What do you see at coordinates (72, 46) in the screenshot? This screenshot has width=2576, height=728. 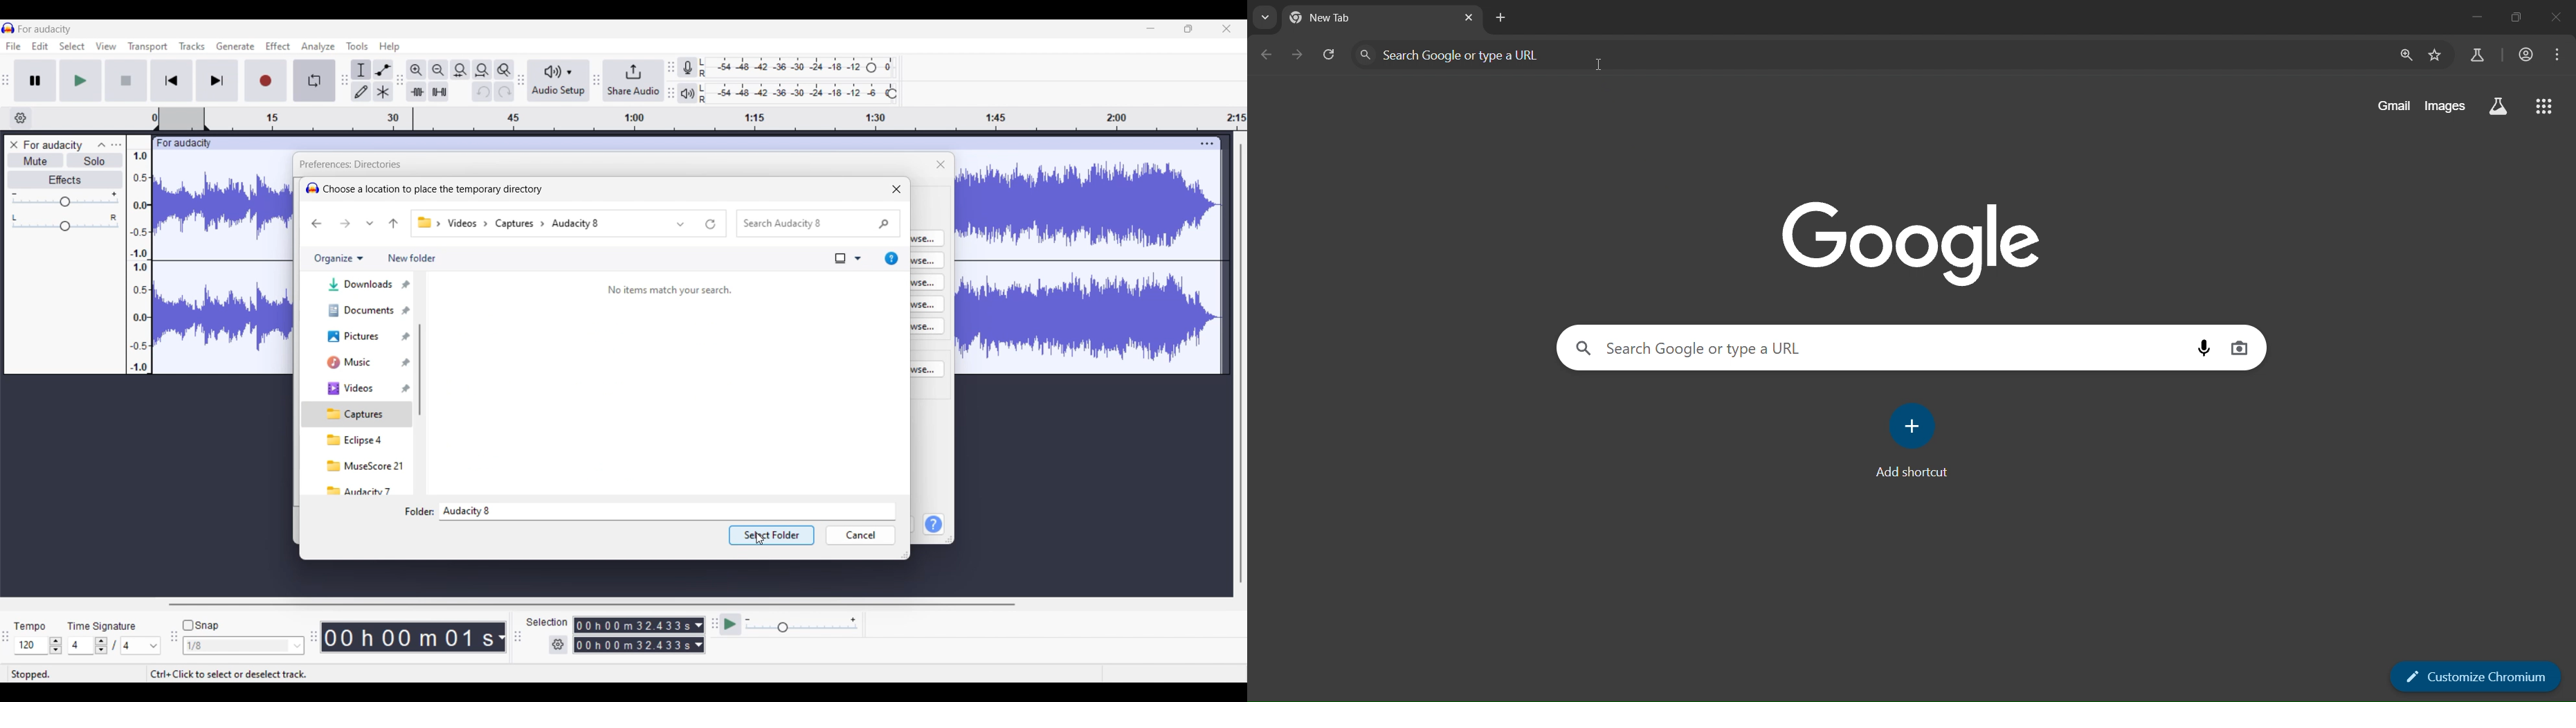 I see `Select menu` at bounding box center [72, 46].